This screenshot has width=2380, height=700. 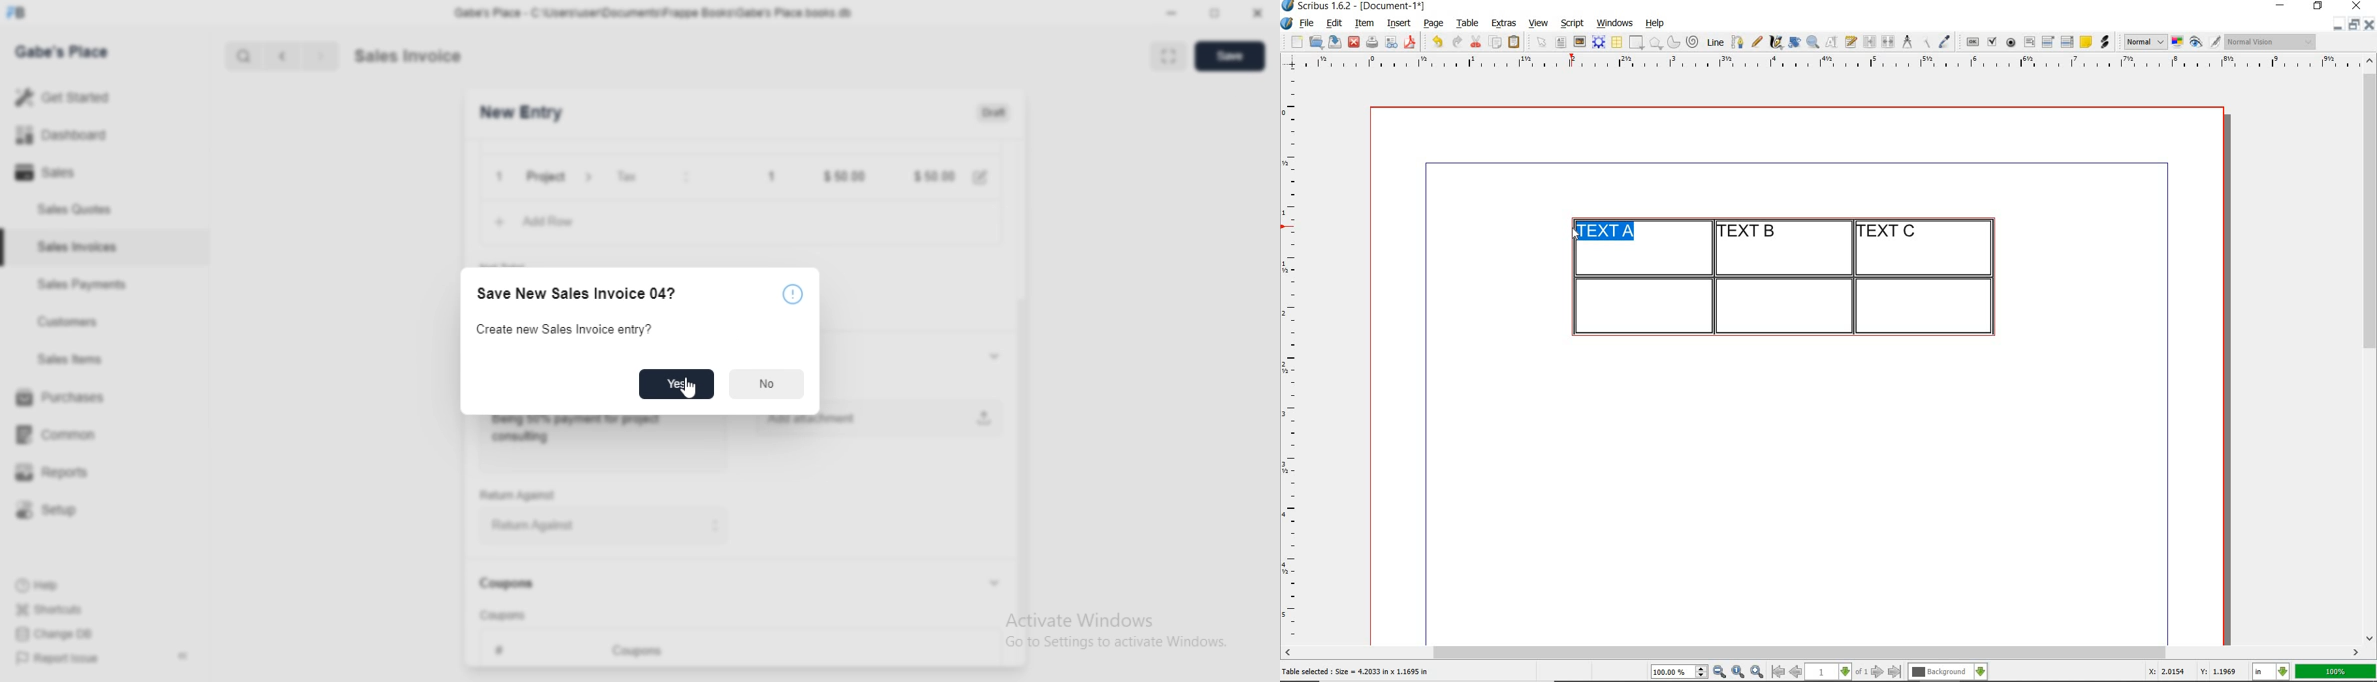 What do you see at coordinates (677, 384) in the screenshot?
I see `Yes` at bounding box center [677, 384].